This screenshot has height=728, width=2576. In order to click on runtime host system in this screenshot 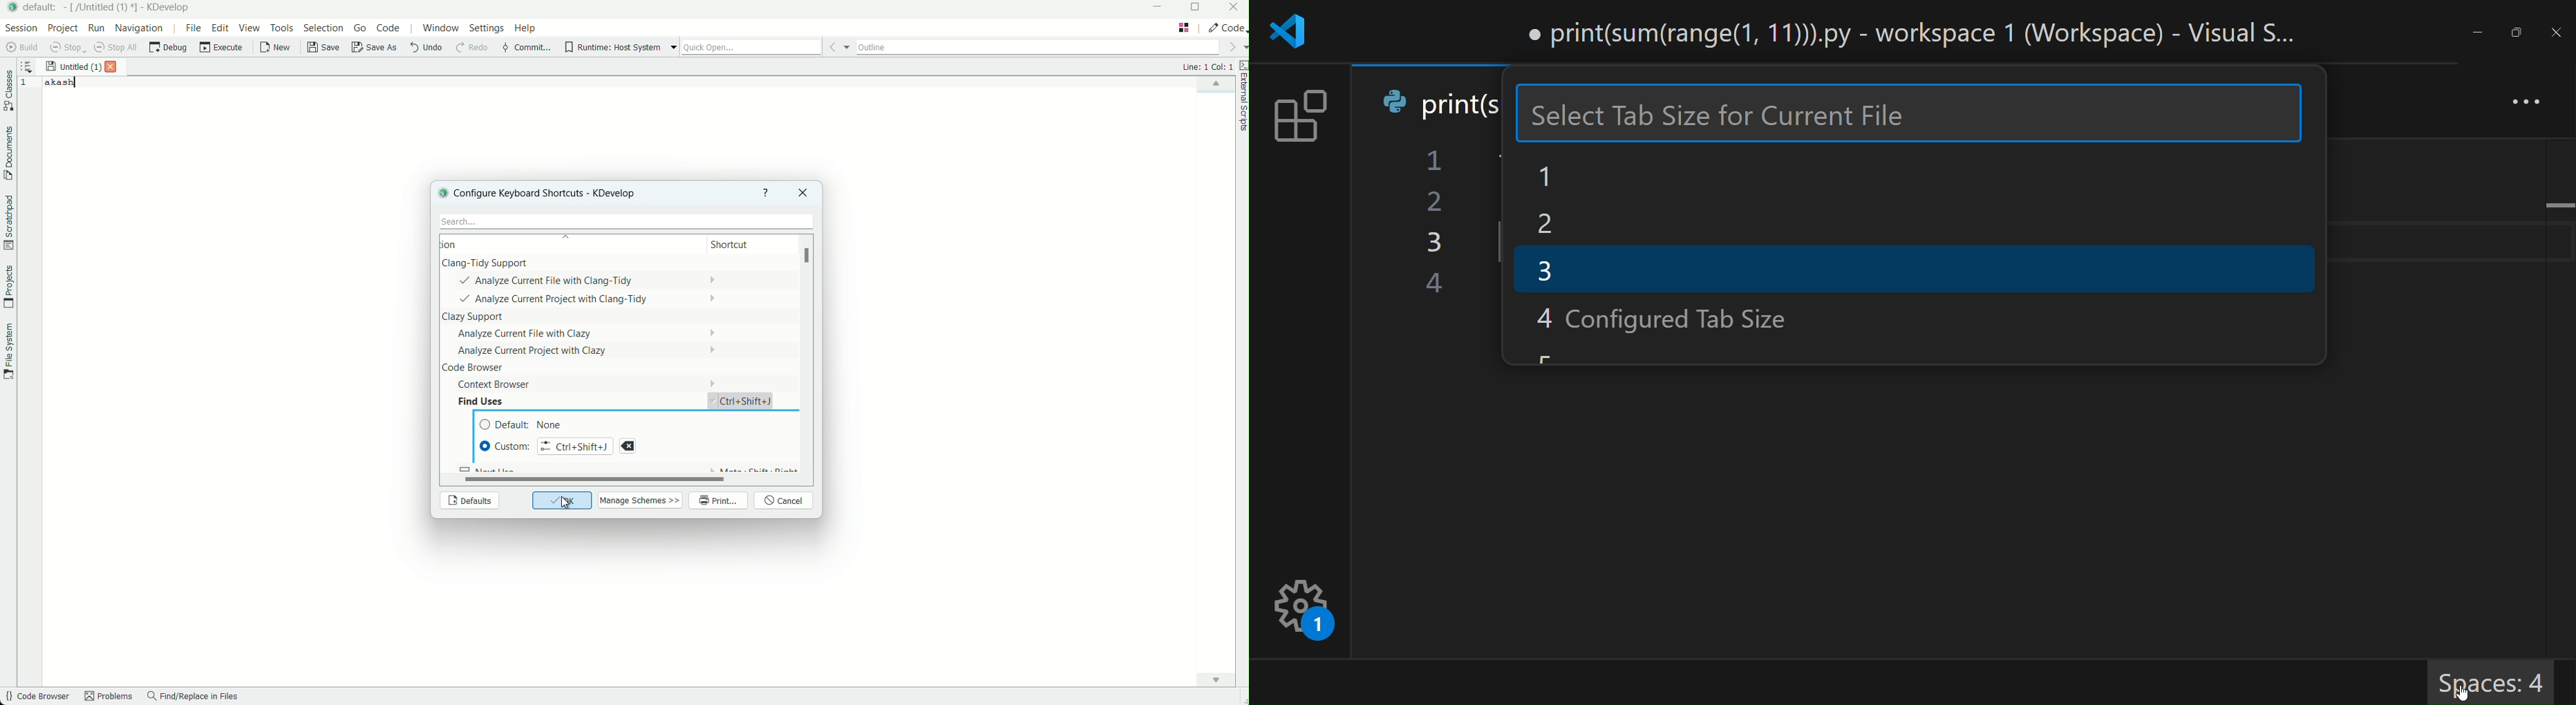, I will do `click(613, 48)`.